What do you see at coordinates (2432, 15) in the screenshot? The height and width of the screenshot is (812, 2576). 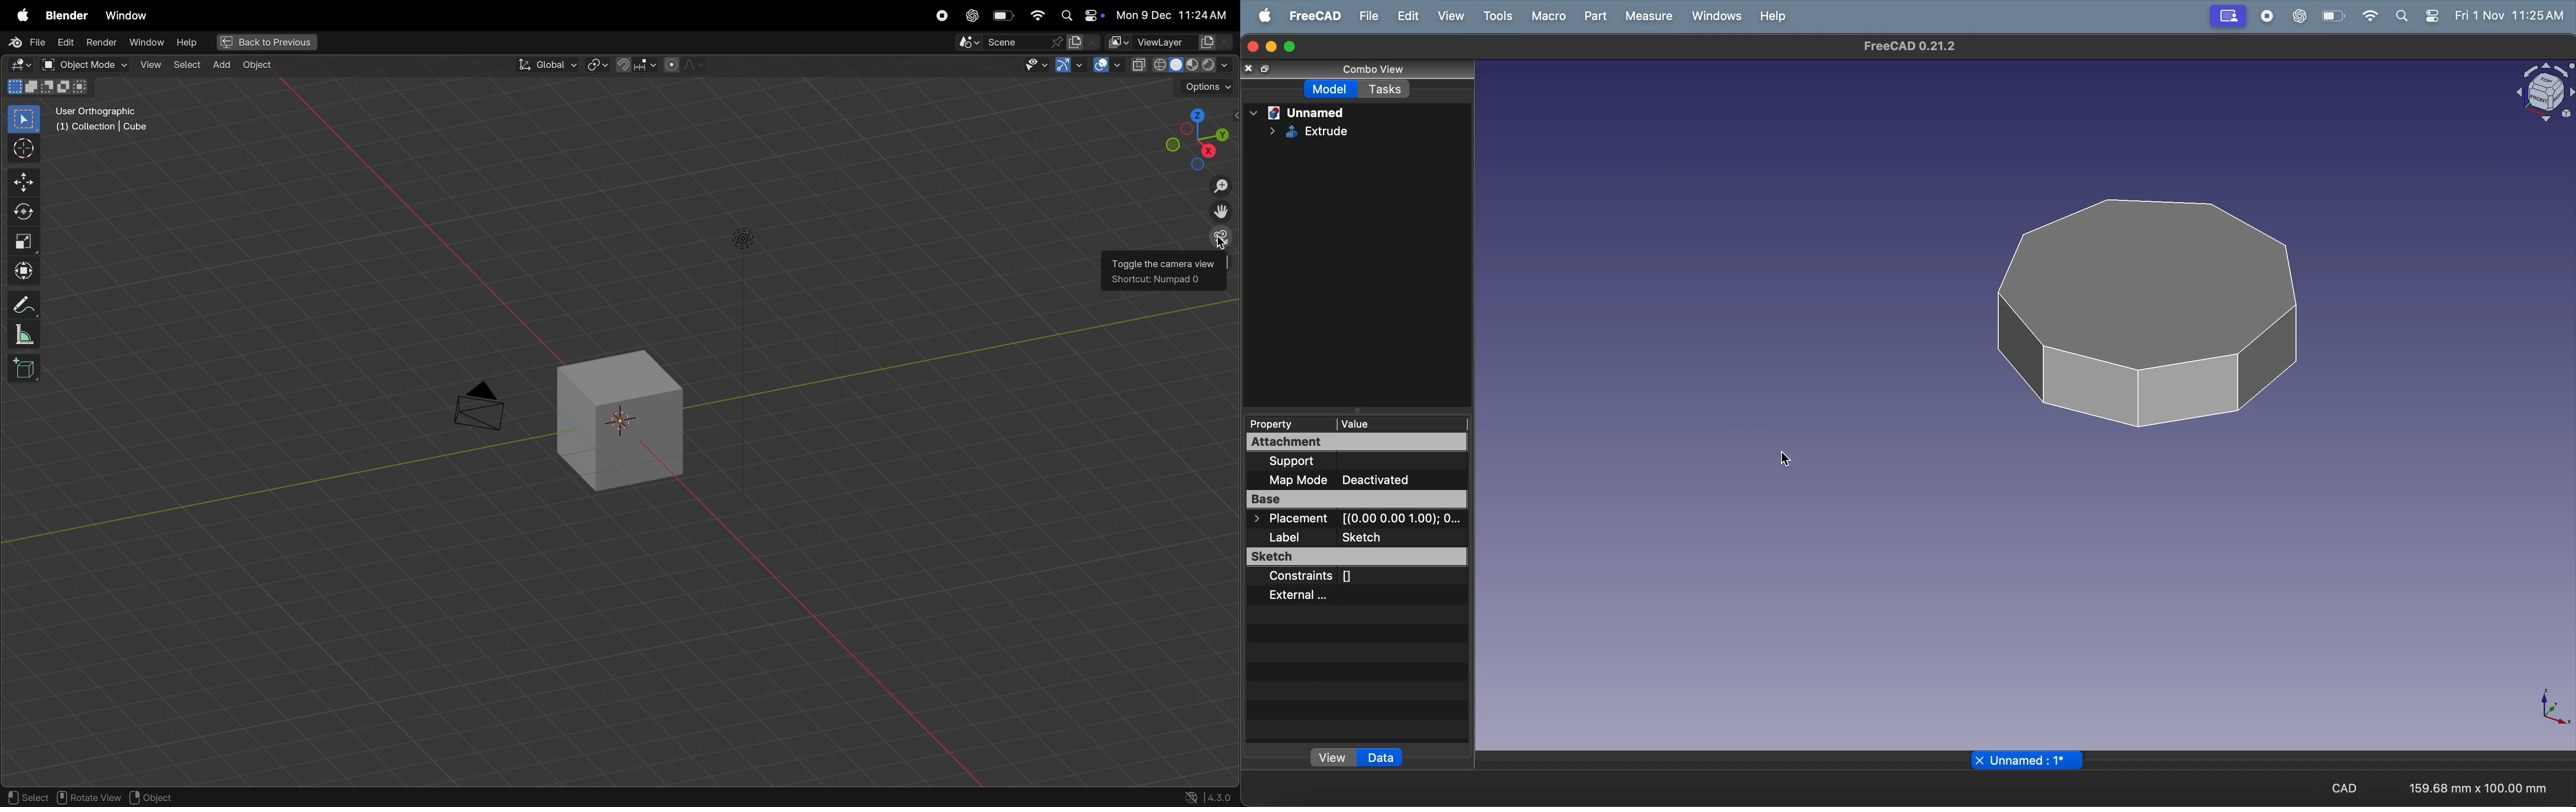 I see `apple widgets` at bounding box center [2432, 15].